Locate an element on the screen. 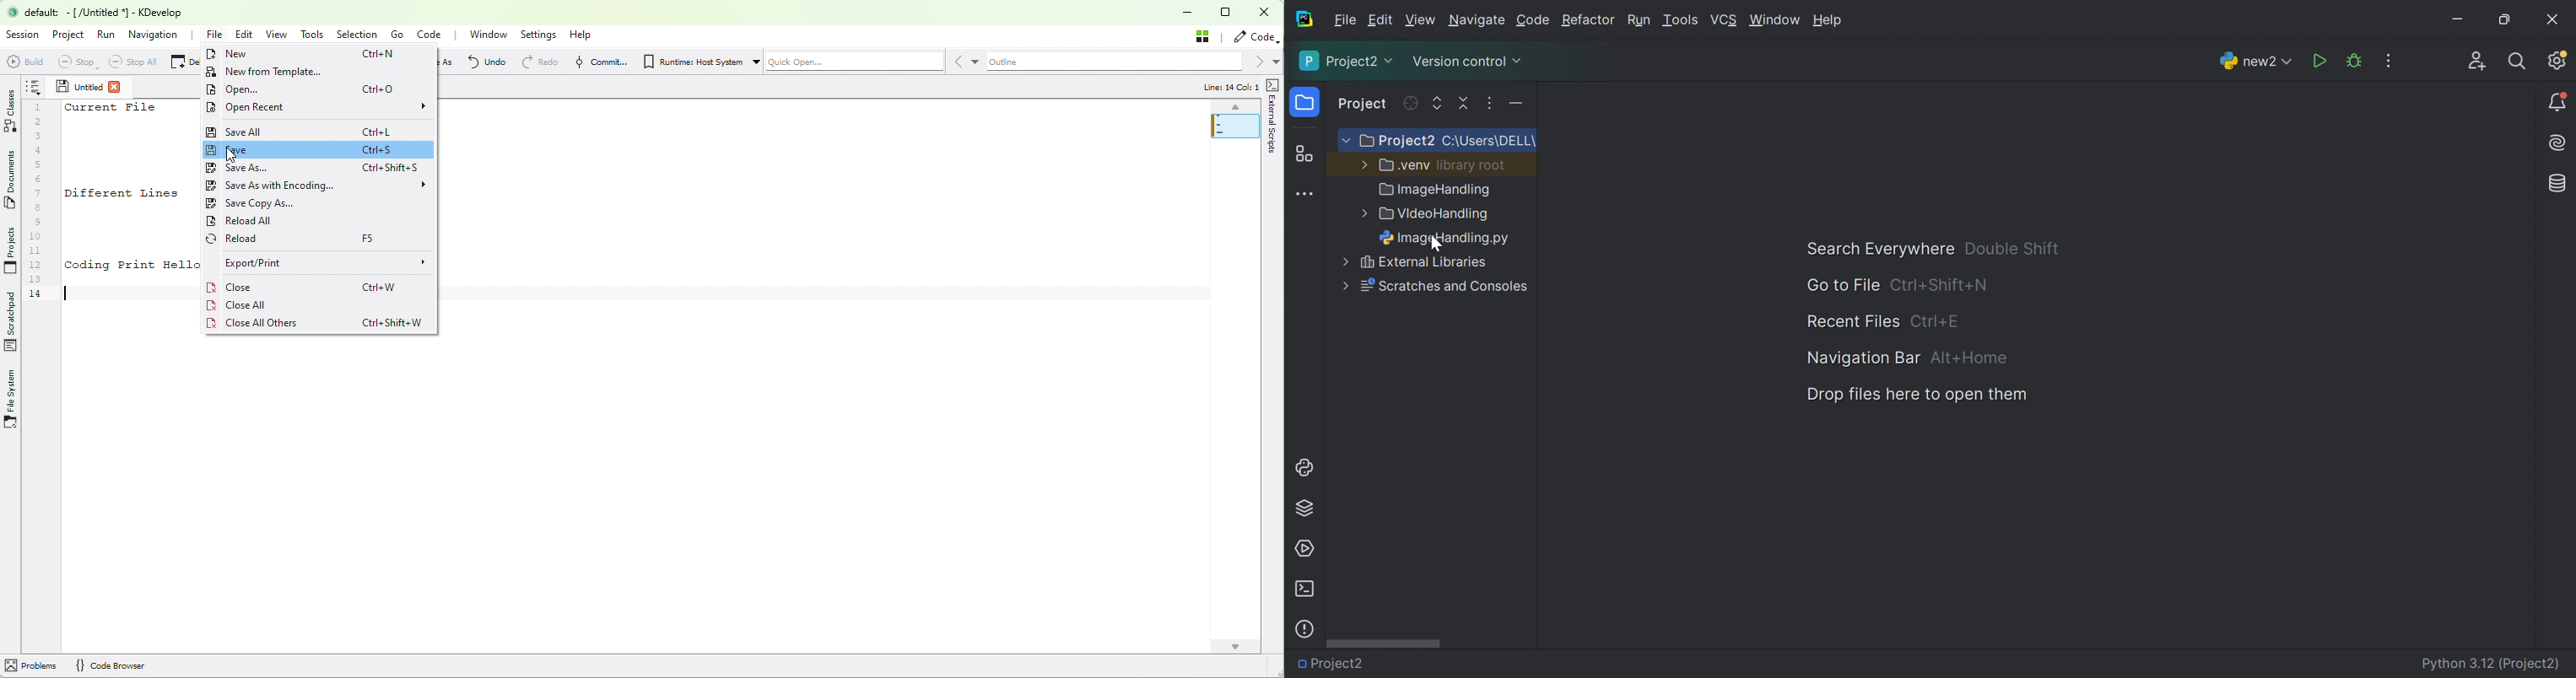  Services is located at coordinates (1304, 549).